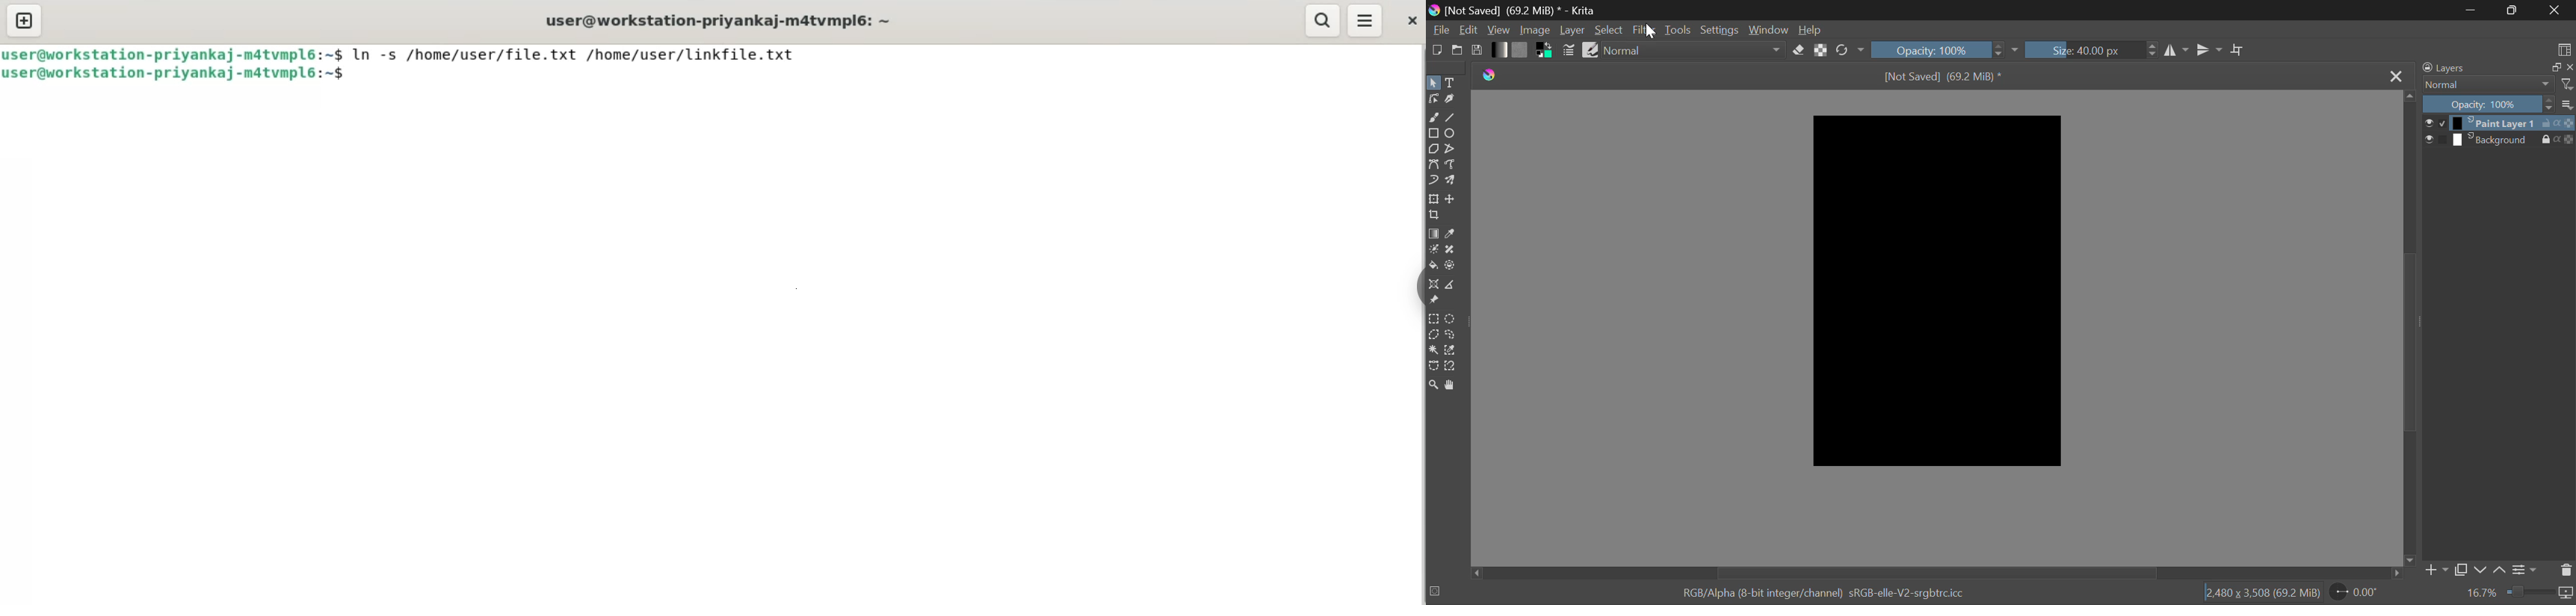  I want to click on Layer, so click(1573, 31).